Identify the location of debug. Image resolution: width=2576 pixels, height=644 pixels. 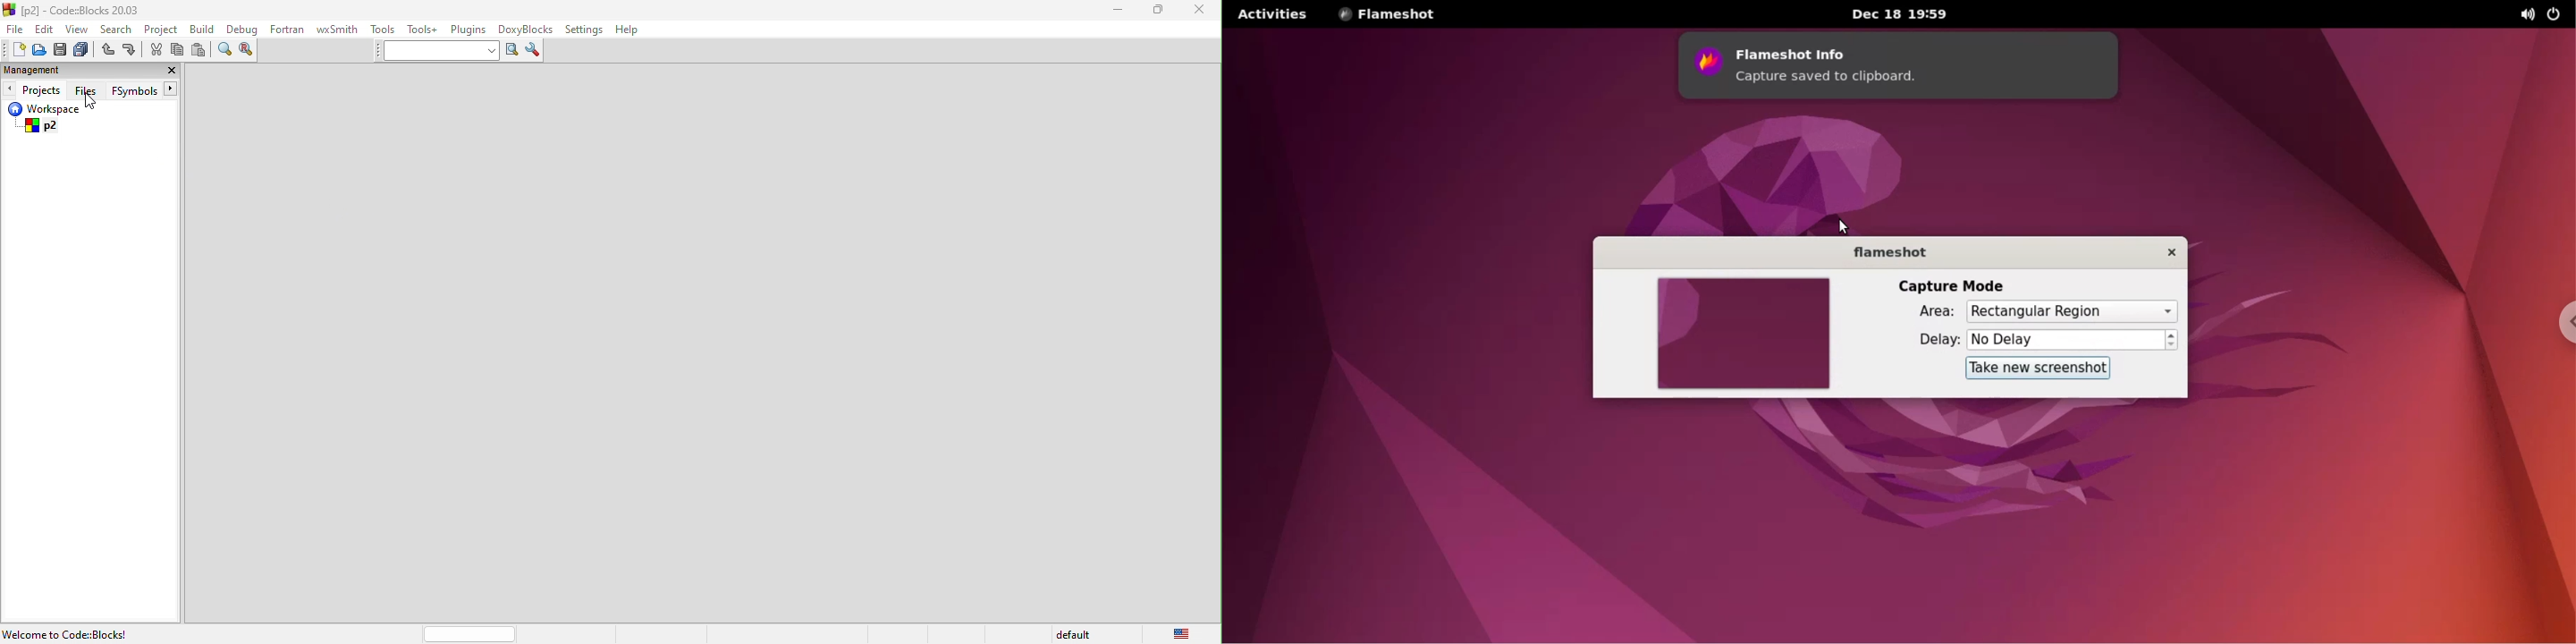
(242, 30).